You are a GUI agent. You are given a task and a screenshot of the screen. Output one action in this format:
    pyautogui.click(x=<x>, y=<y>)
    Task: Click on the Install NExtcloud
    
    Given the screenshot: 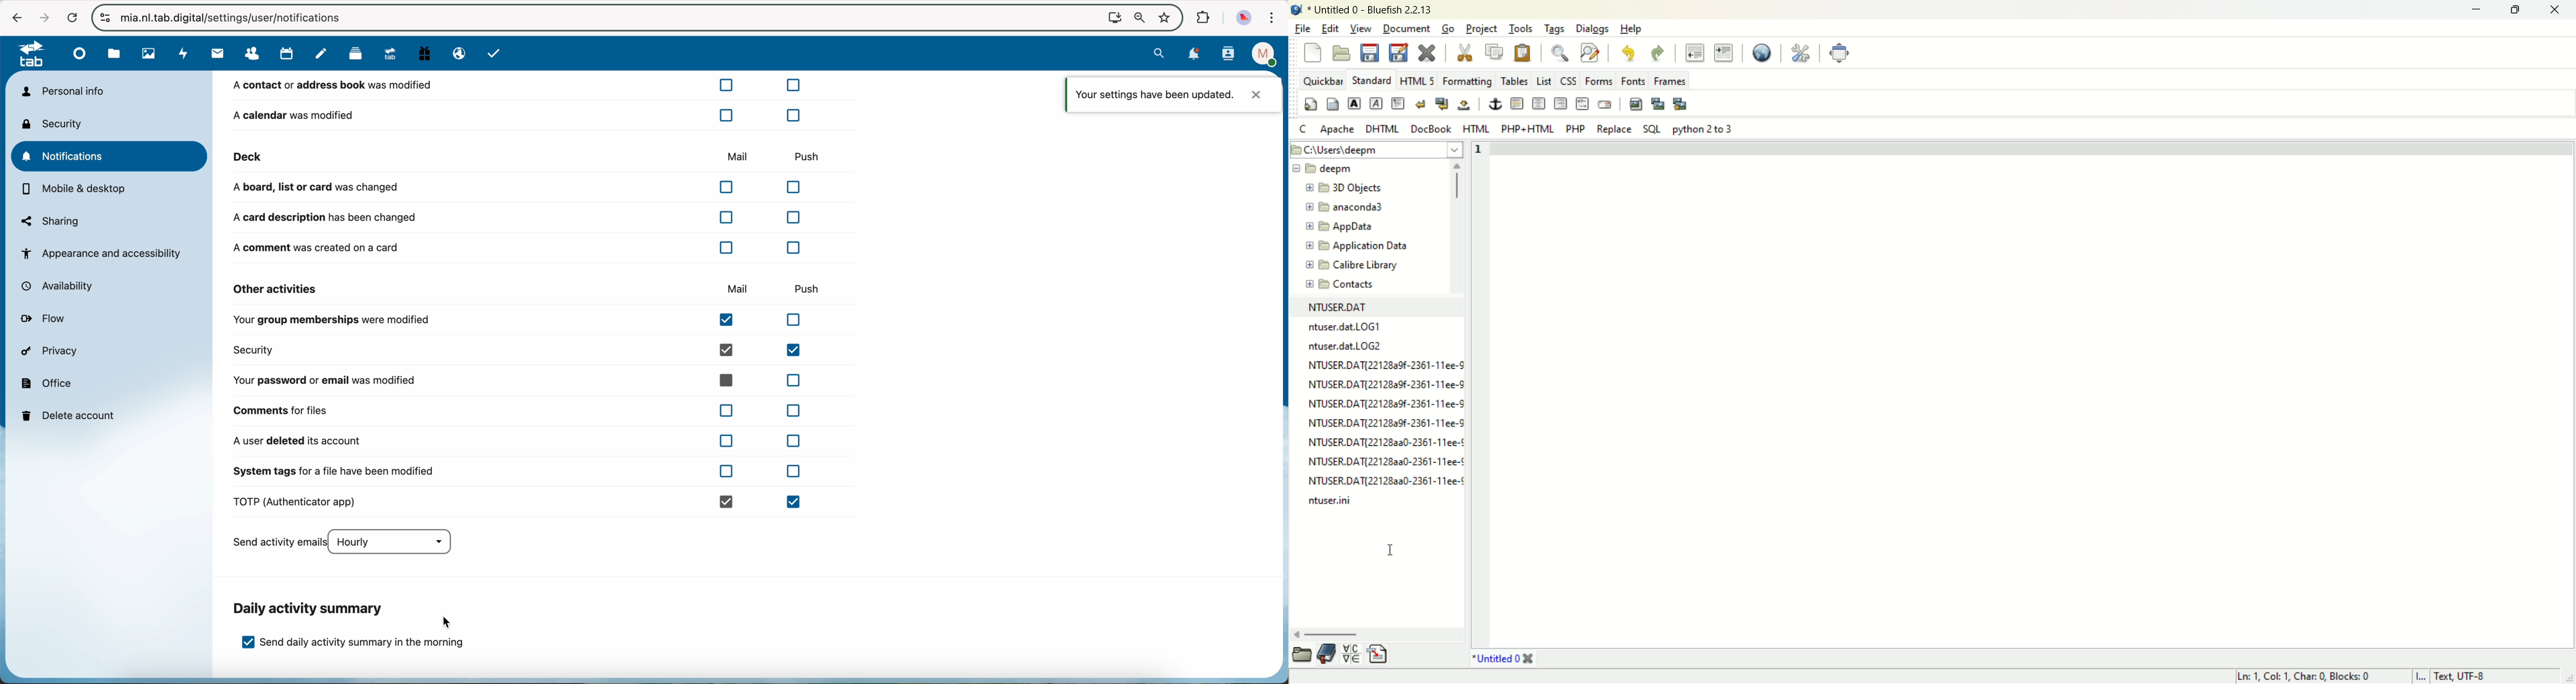 What is the action you would take?
    pyautogui.click(x=1112, y=17)
    